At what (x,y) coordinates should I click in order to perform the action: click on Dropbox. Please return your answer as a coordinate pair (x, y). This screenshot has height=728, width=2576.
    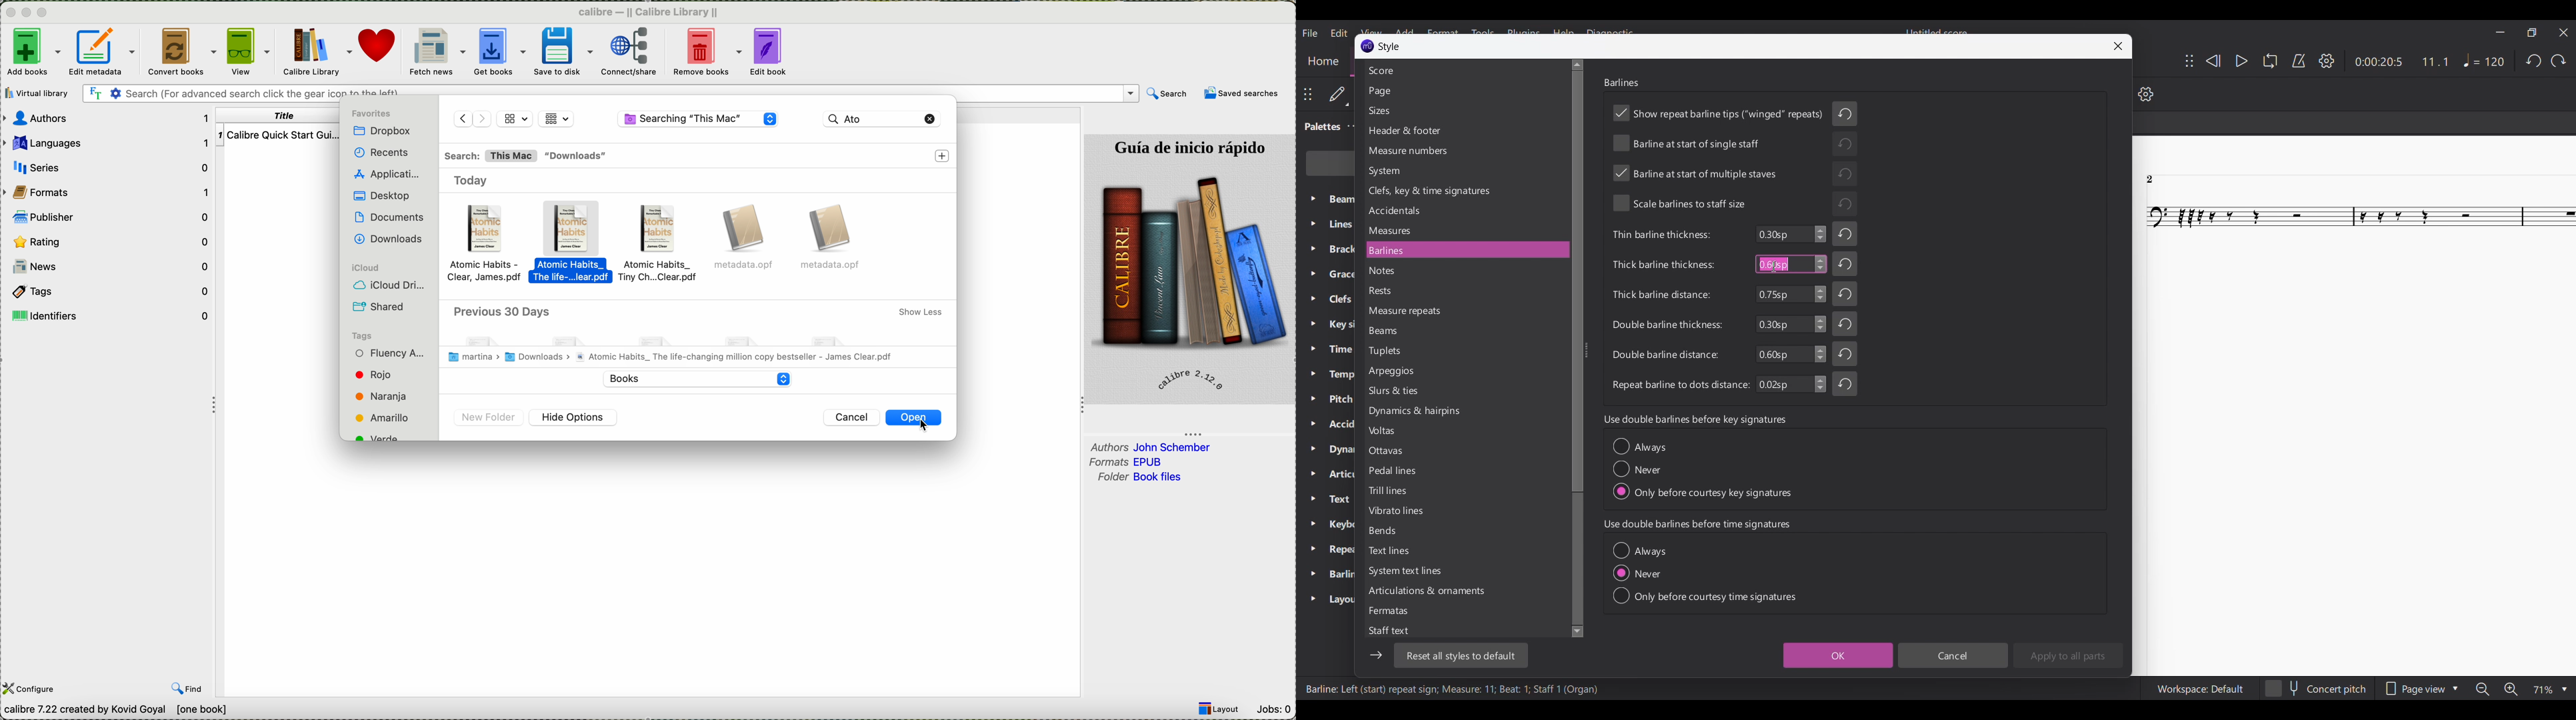
    Looking at the image, I should click on (385, 131).